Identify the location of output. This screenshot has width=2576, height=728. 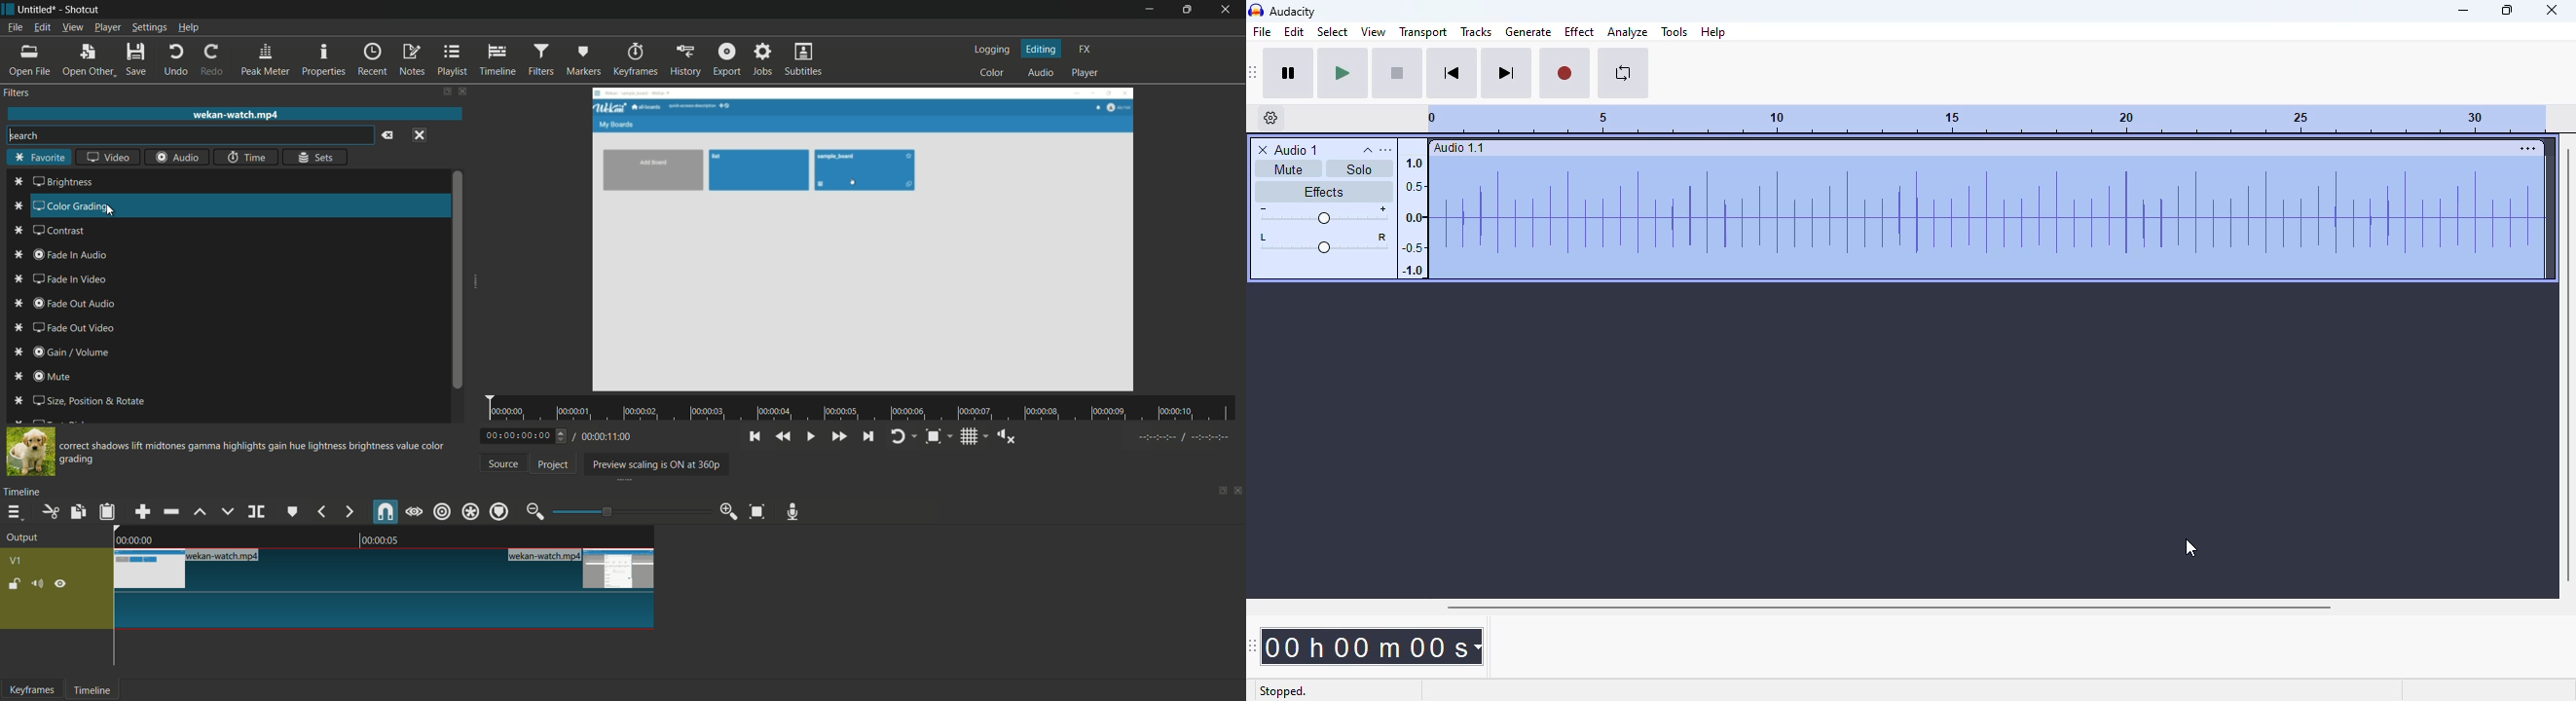
(23, 539).